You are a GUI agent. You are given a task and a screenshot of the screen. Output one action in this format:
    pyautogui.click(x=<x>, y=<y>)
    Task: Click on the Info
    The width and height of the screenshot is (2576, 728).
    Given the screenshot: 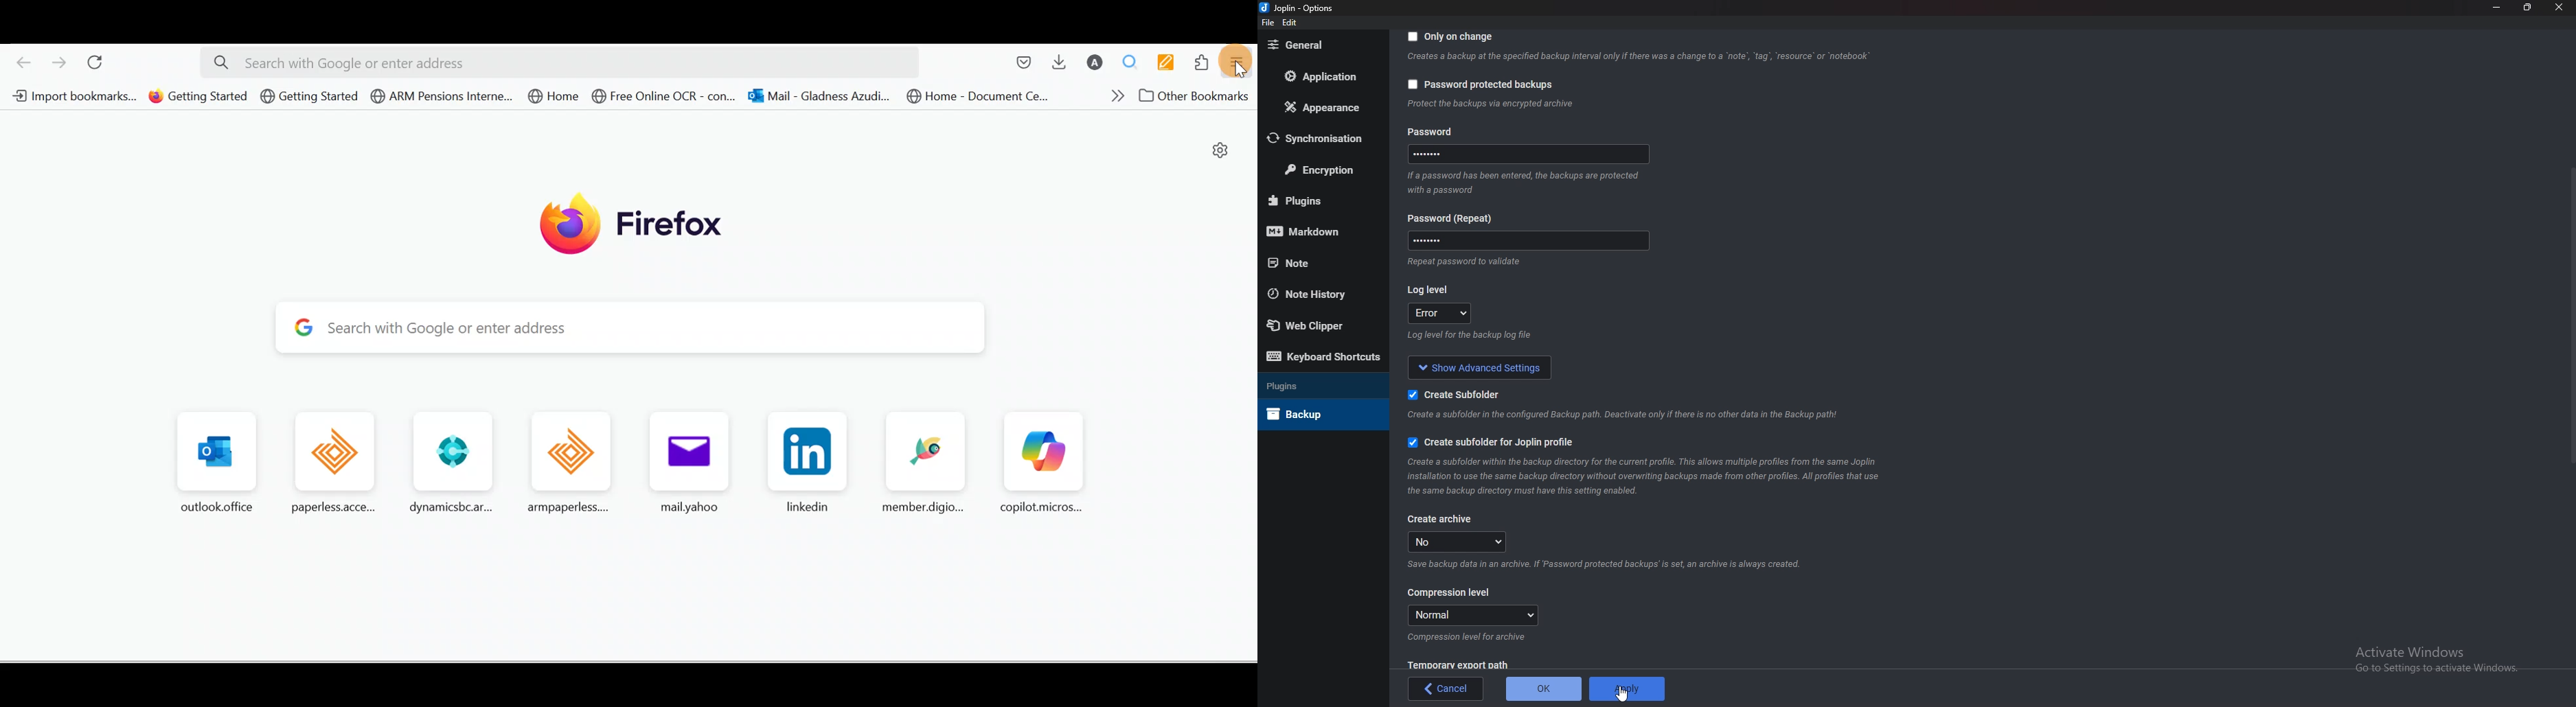 What is the action you would take?
    pyautogui.click(x=1528, y=182)
    